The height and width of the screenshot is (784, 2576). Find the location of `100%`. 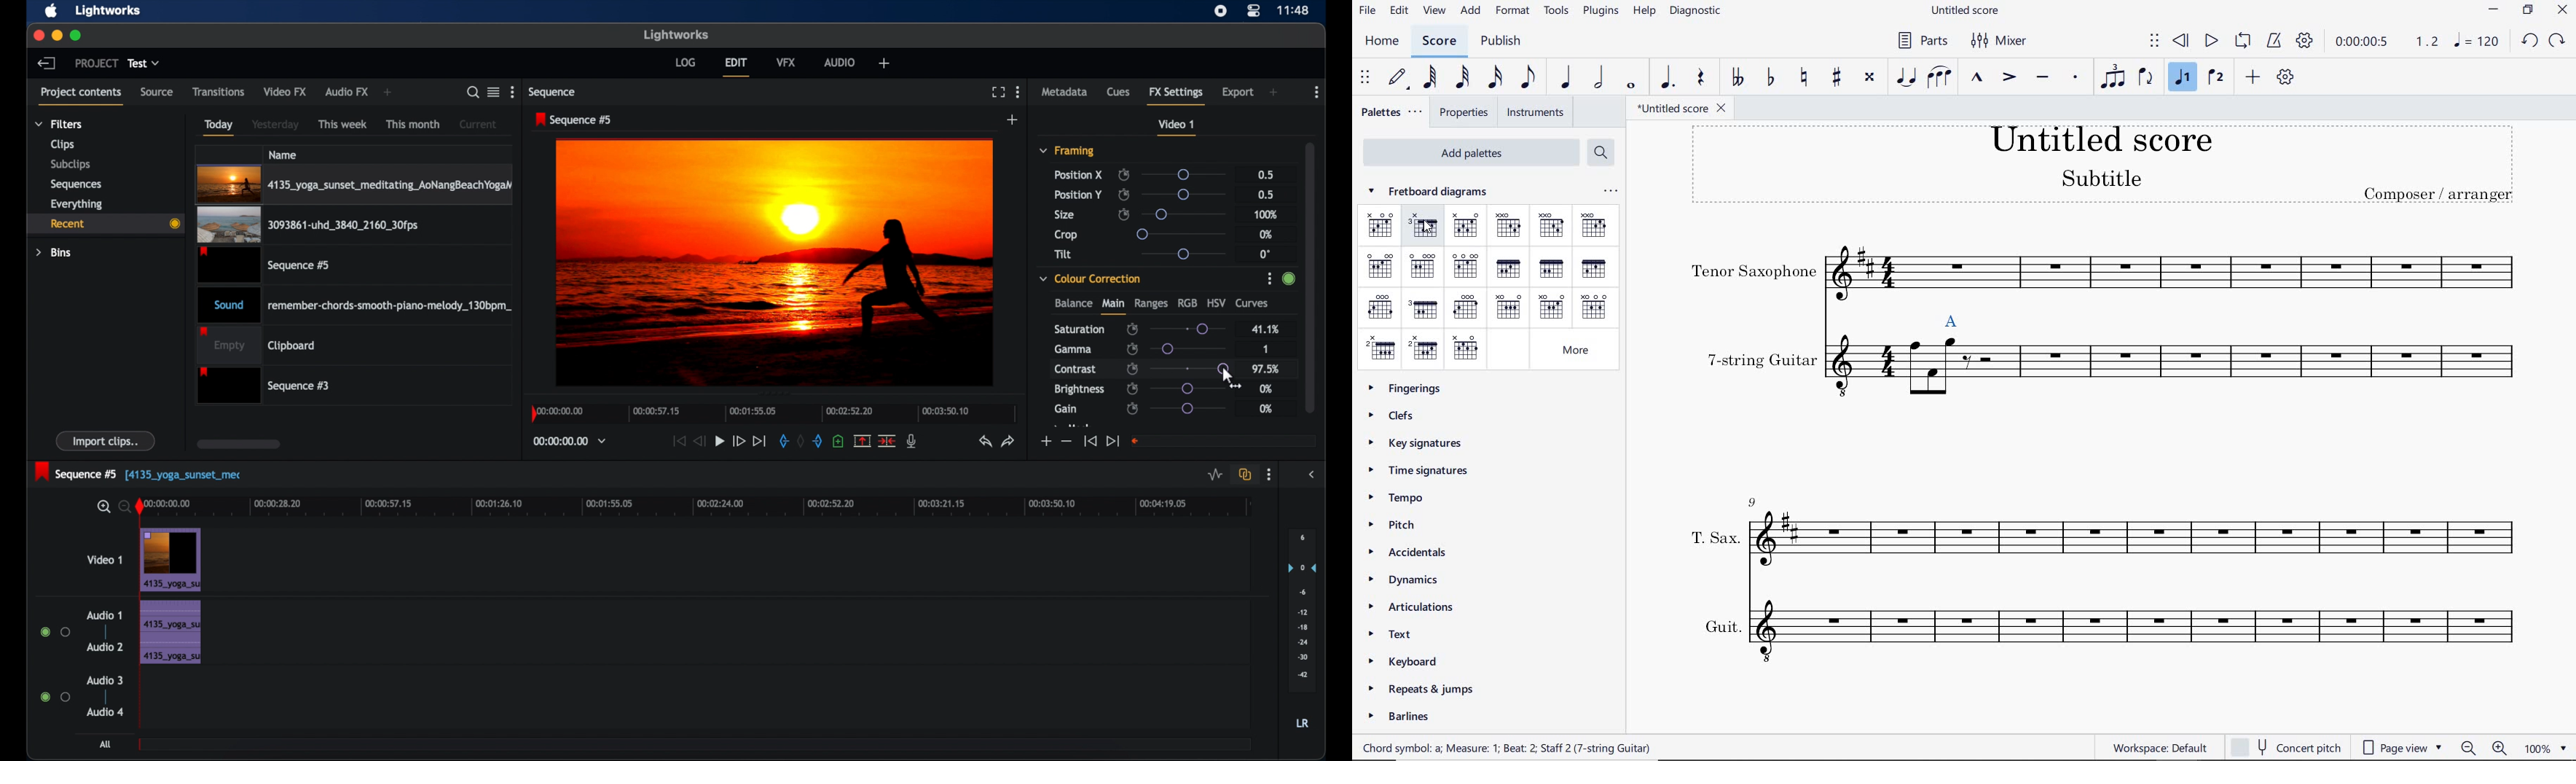

100% is located at coordinates (1266, 214).